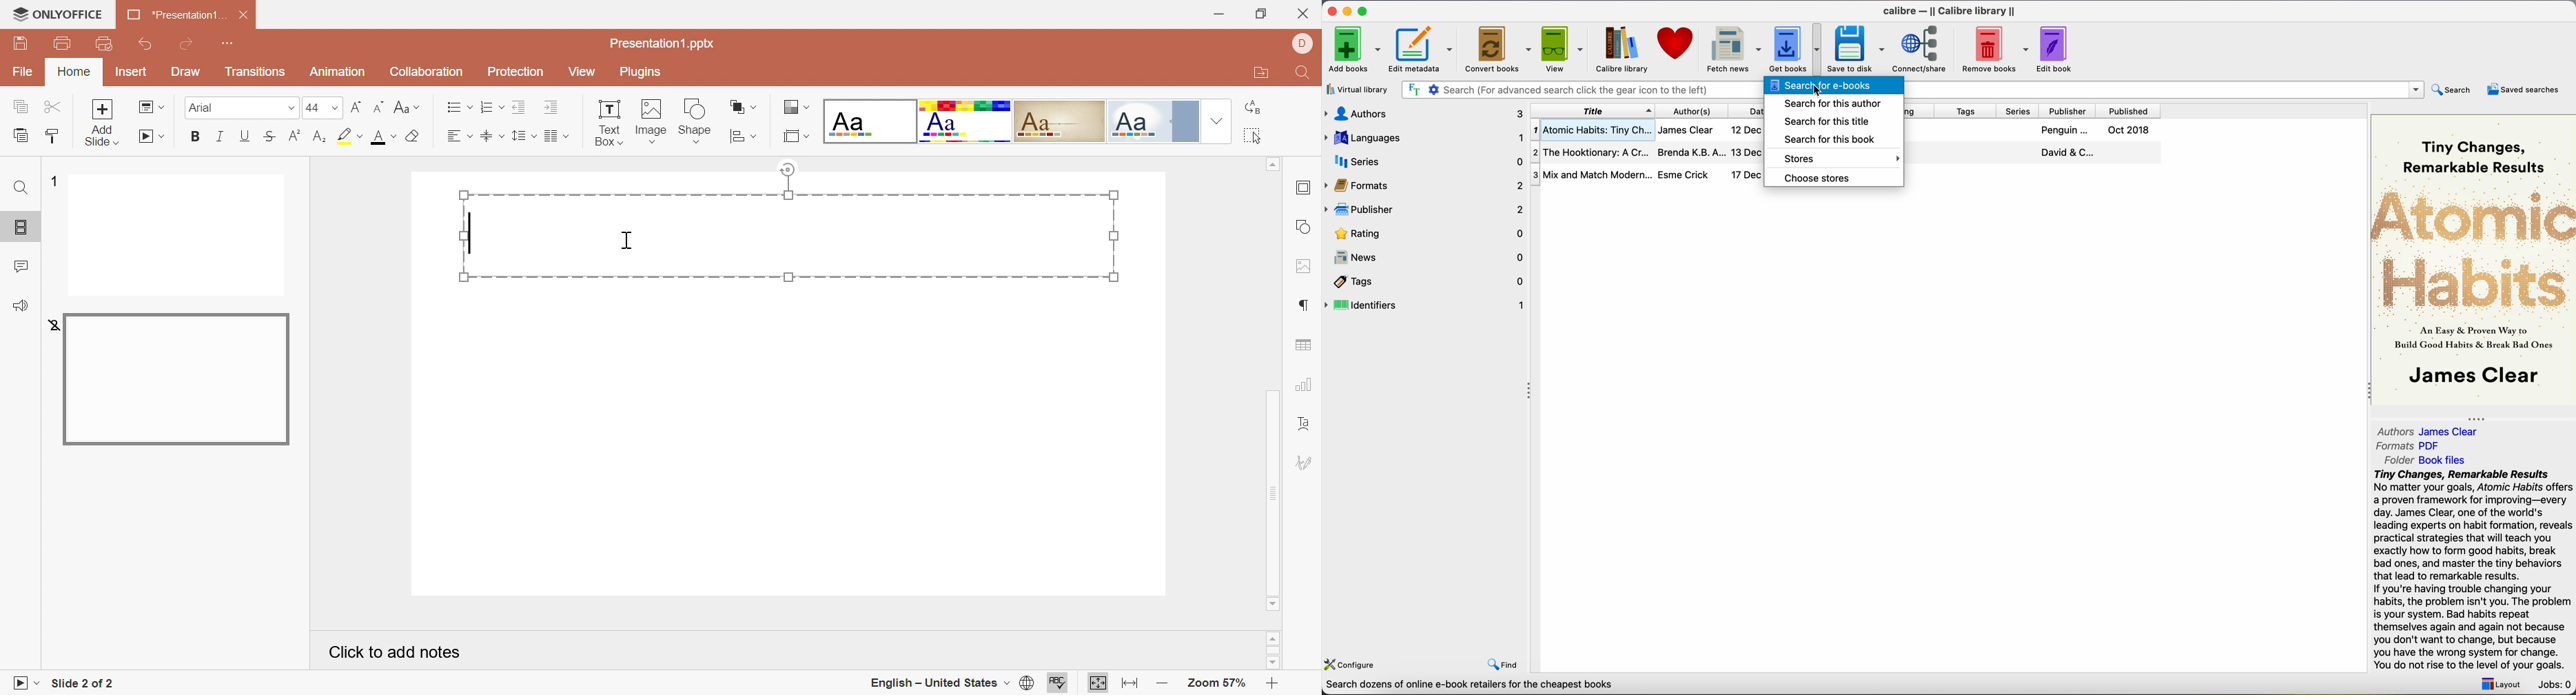  What do you see at coordinates (794, 107) in the screenshot?
I see `Change color theme` at bounding box center [794, 107].